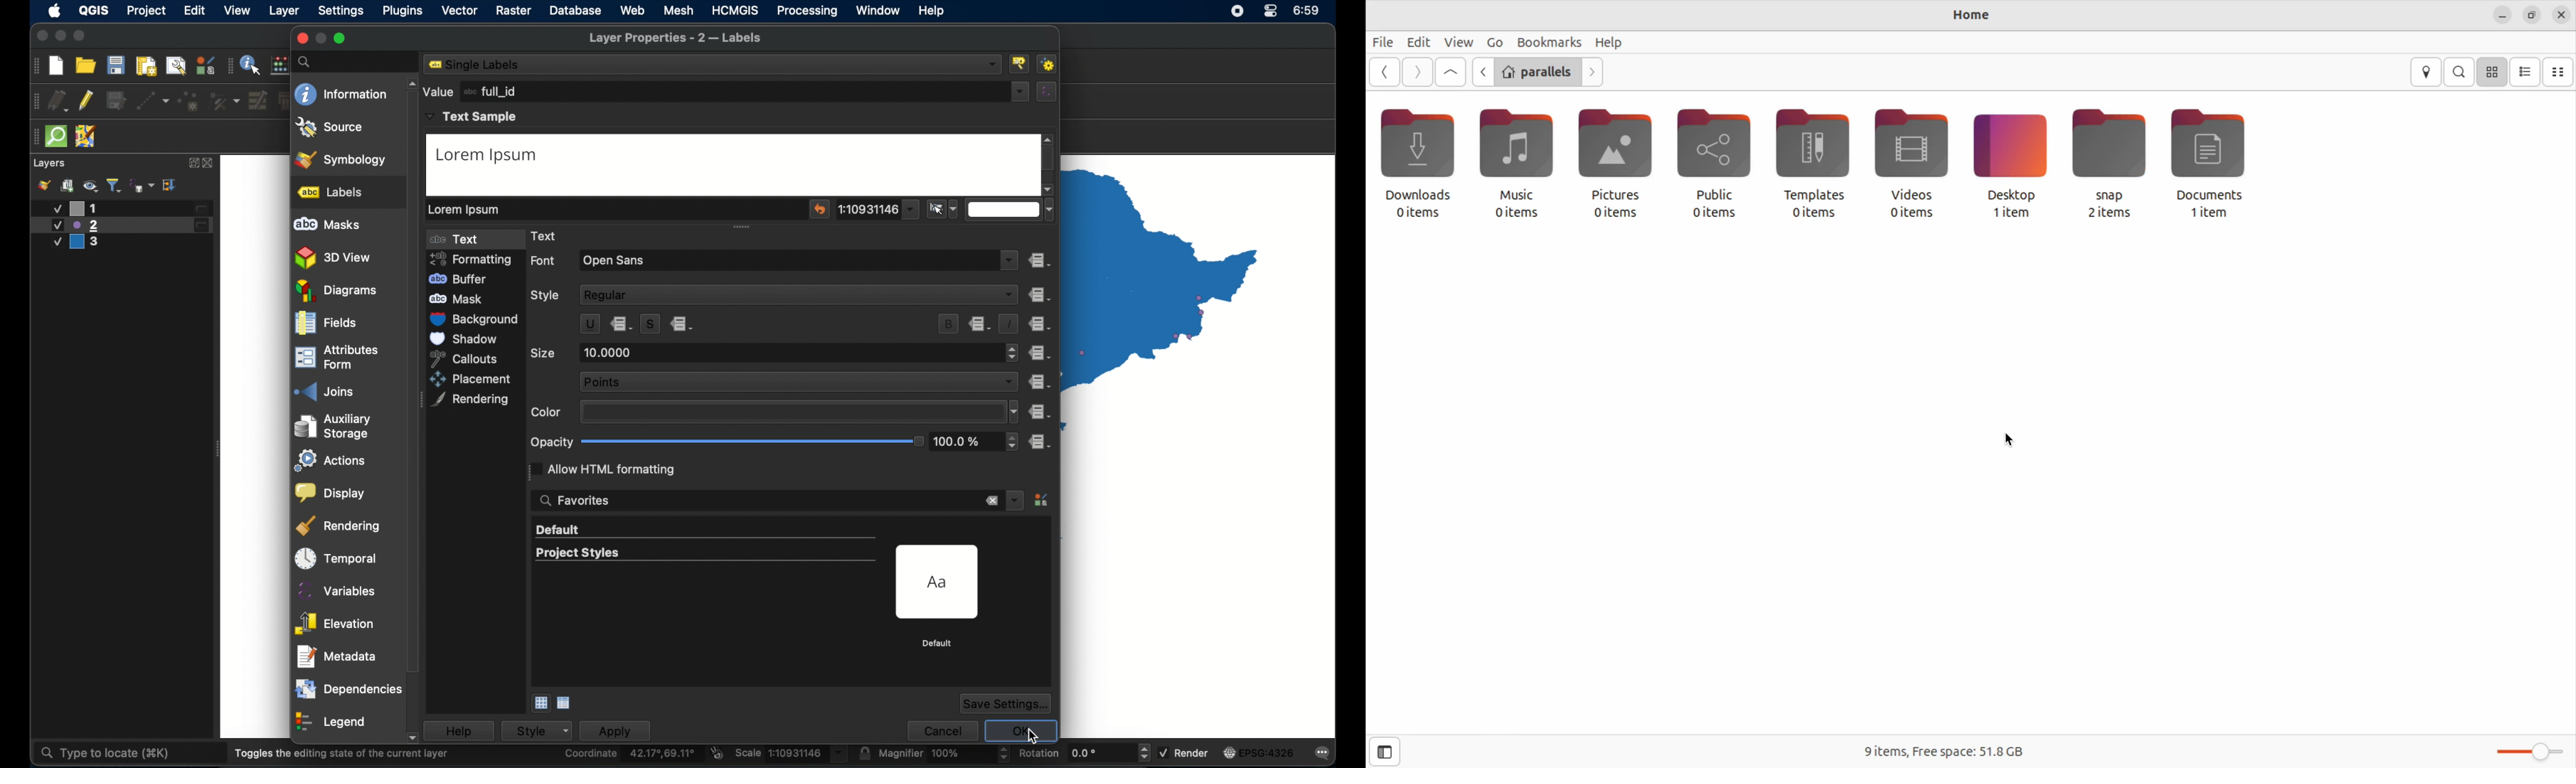 The image size is (2576, 784). What do you see at coordinates (551, 442) in the screenshot?
I see `opacity` at bounding box center [551, 442].